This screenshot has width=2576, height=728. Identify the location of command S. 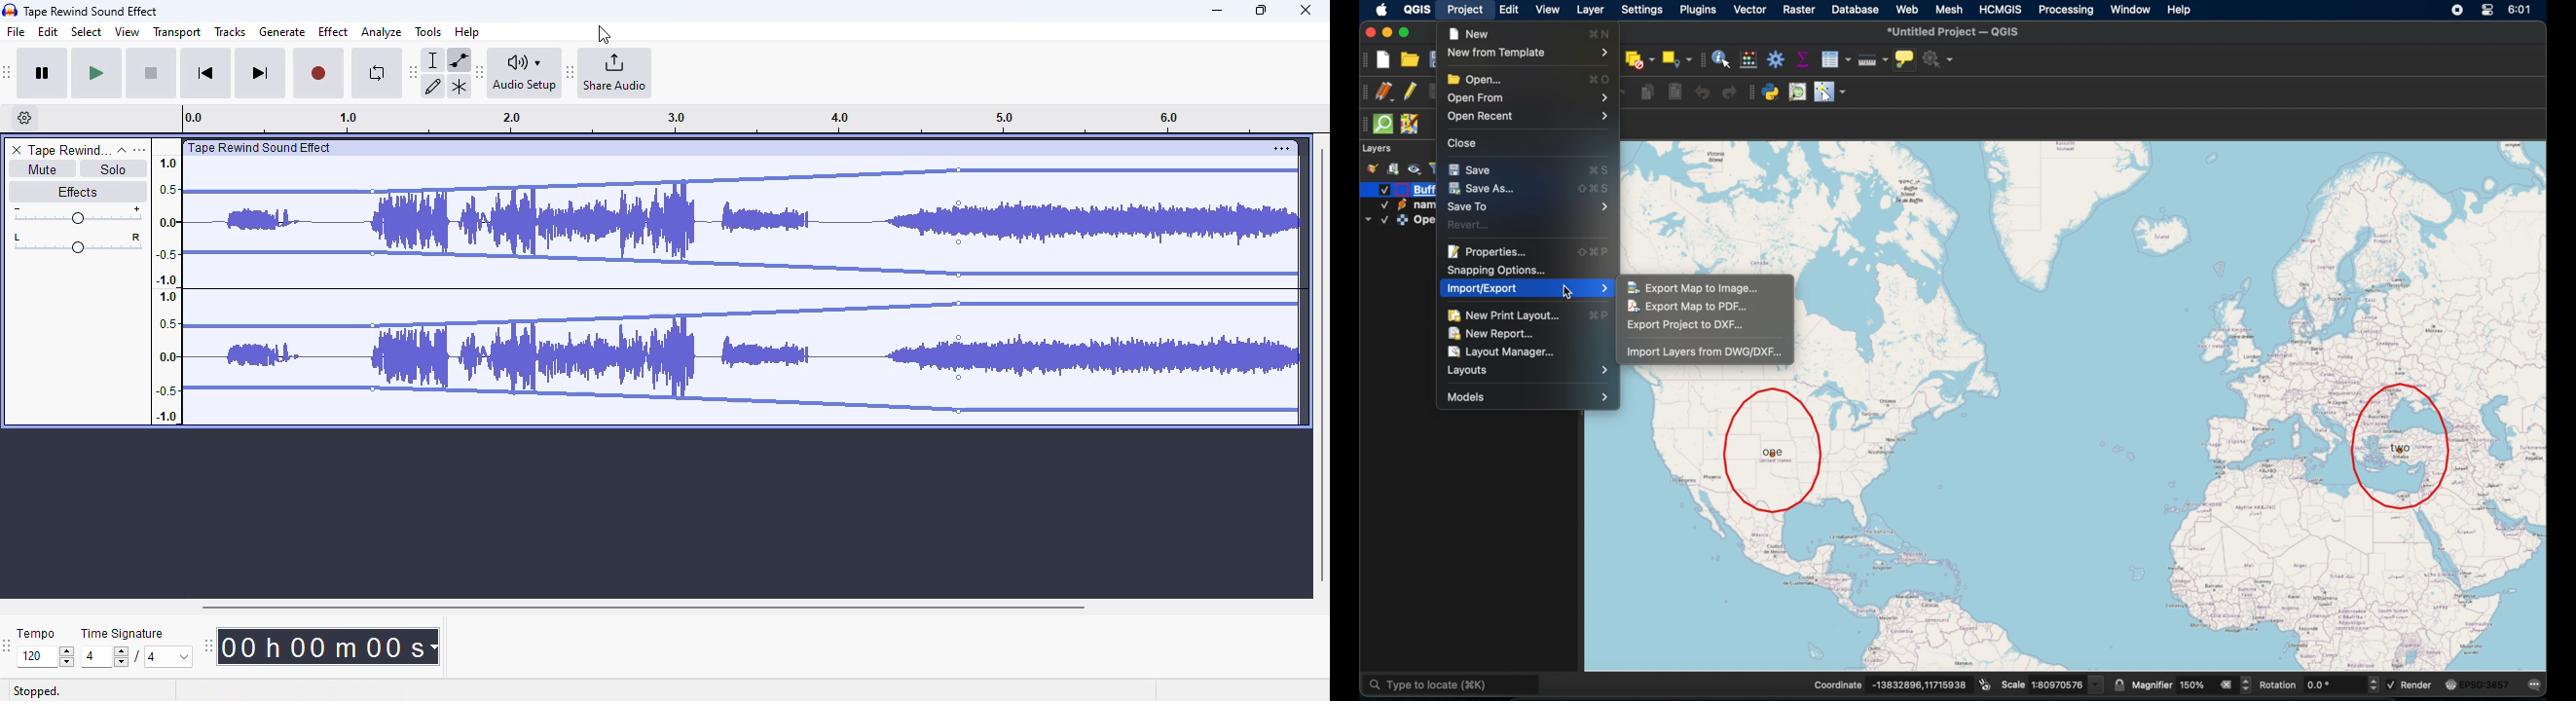
(1606, 169).